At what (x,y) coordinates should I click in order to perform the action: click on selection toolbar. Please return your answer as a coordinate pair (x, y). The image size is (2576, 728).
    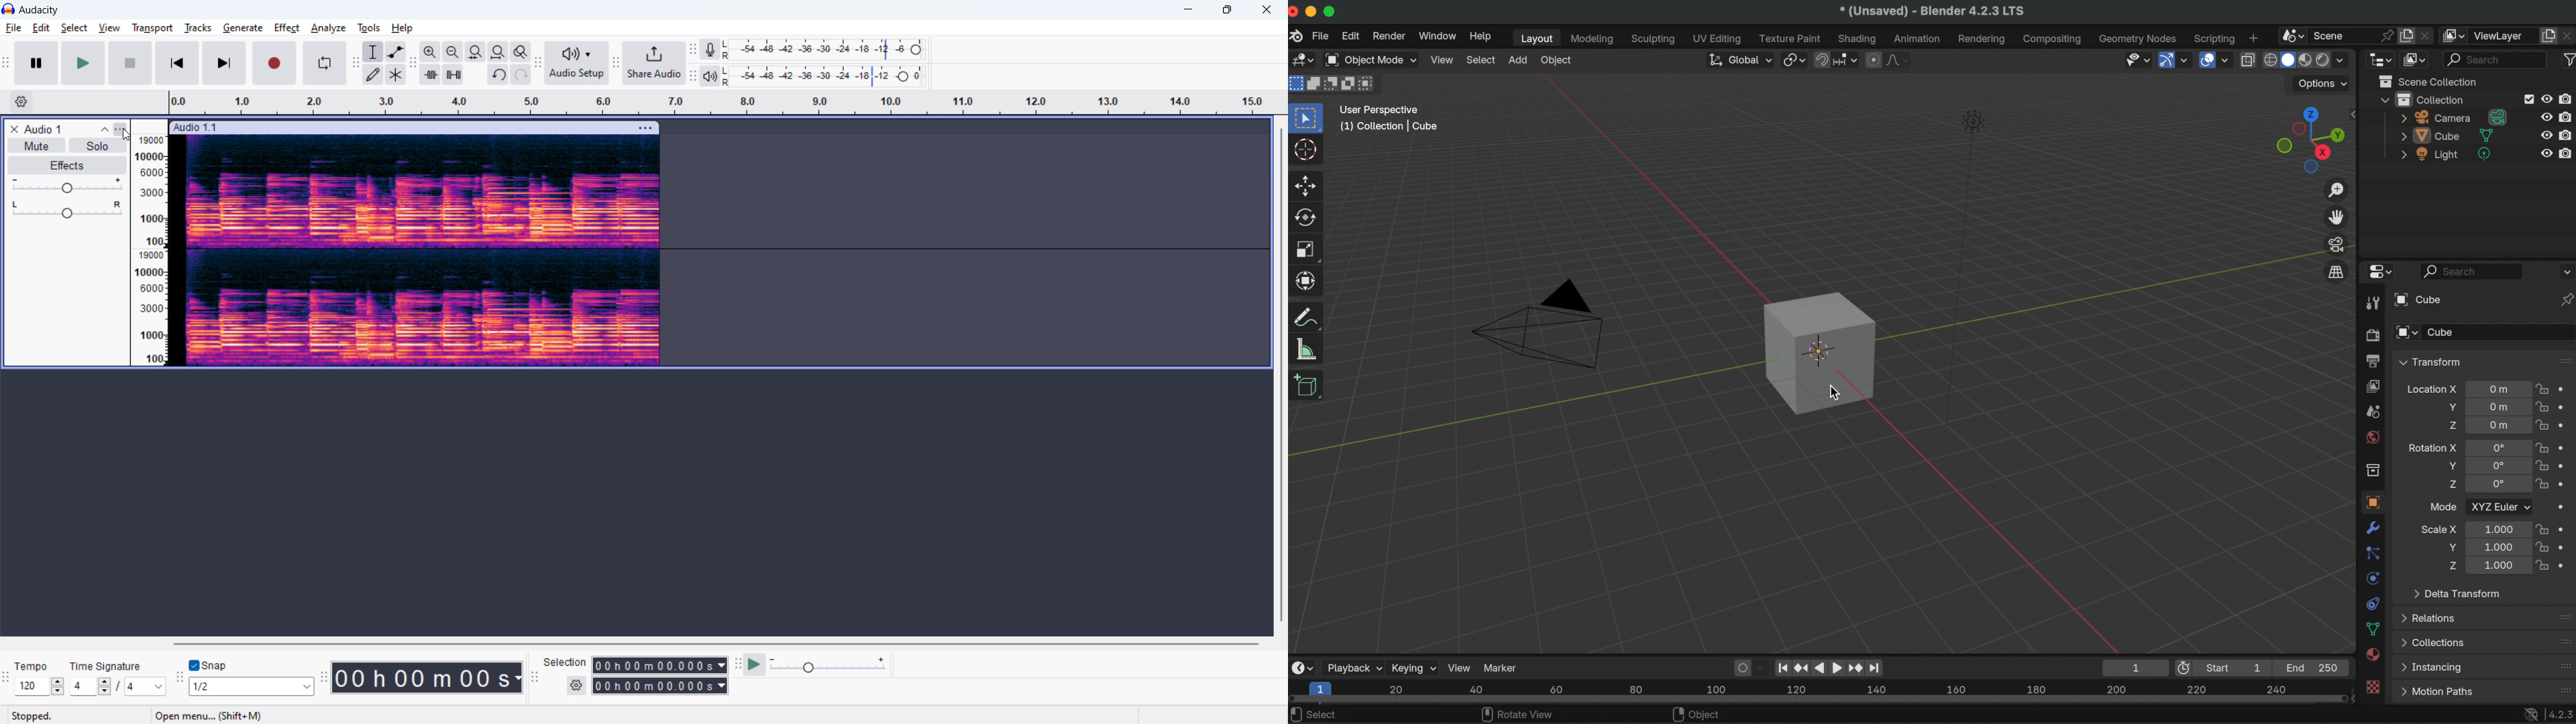
    Looking at the image, I should click on (535, 678).